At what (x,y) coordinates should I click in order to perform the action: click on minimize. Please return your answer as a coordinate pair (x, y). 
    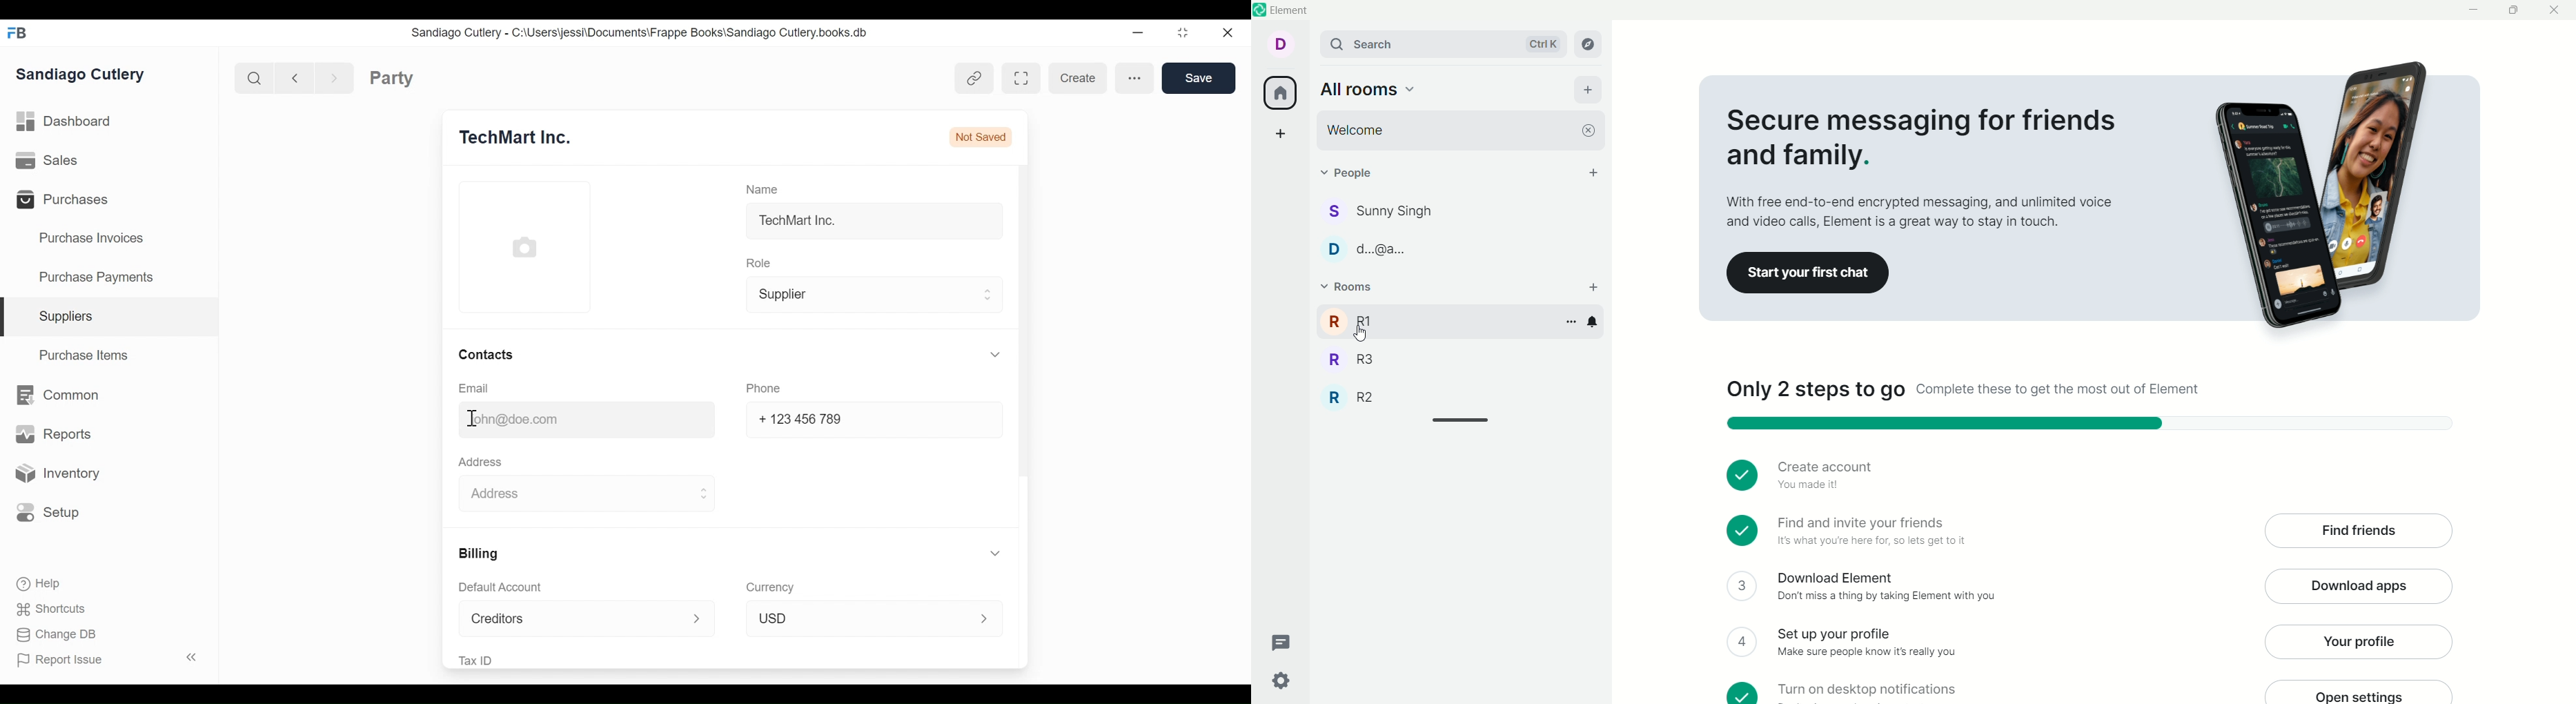
    Looking at the image, I should click on (2474, 10).